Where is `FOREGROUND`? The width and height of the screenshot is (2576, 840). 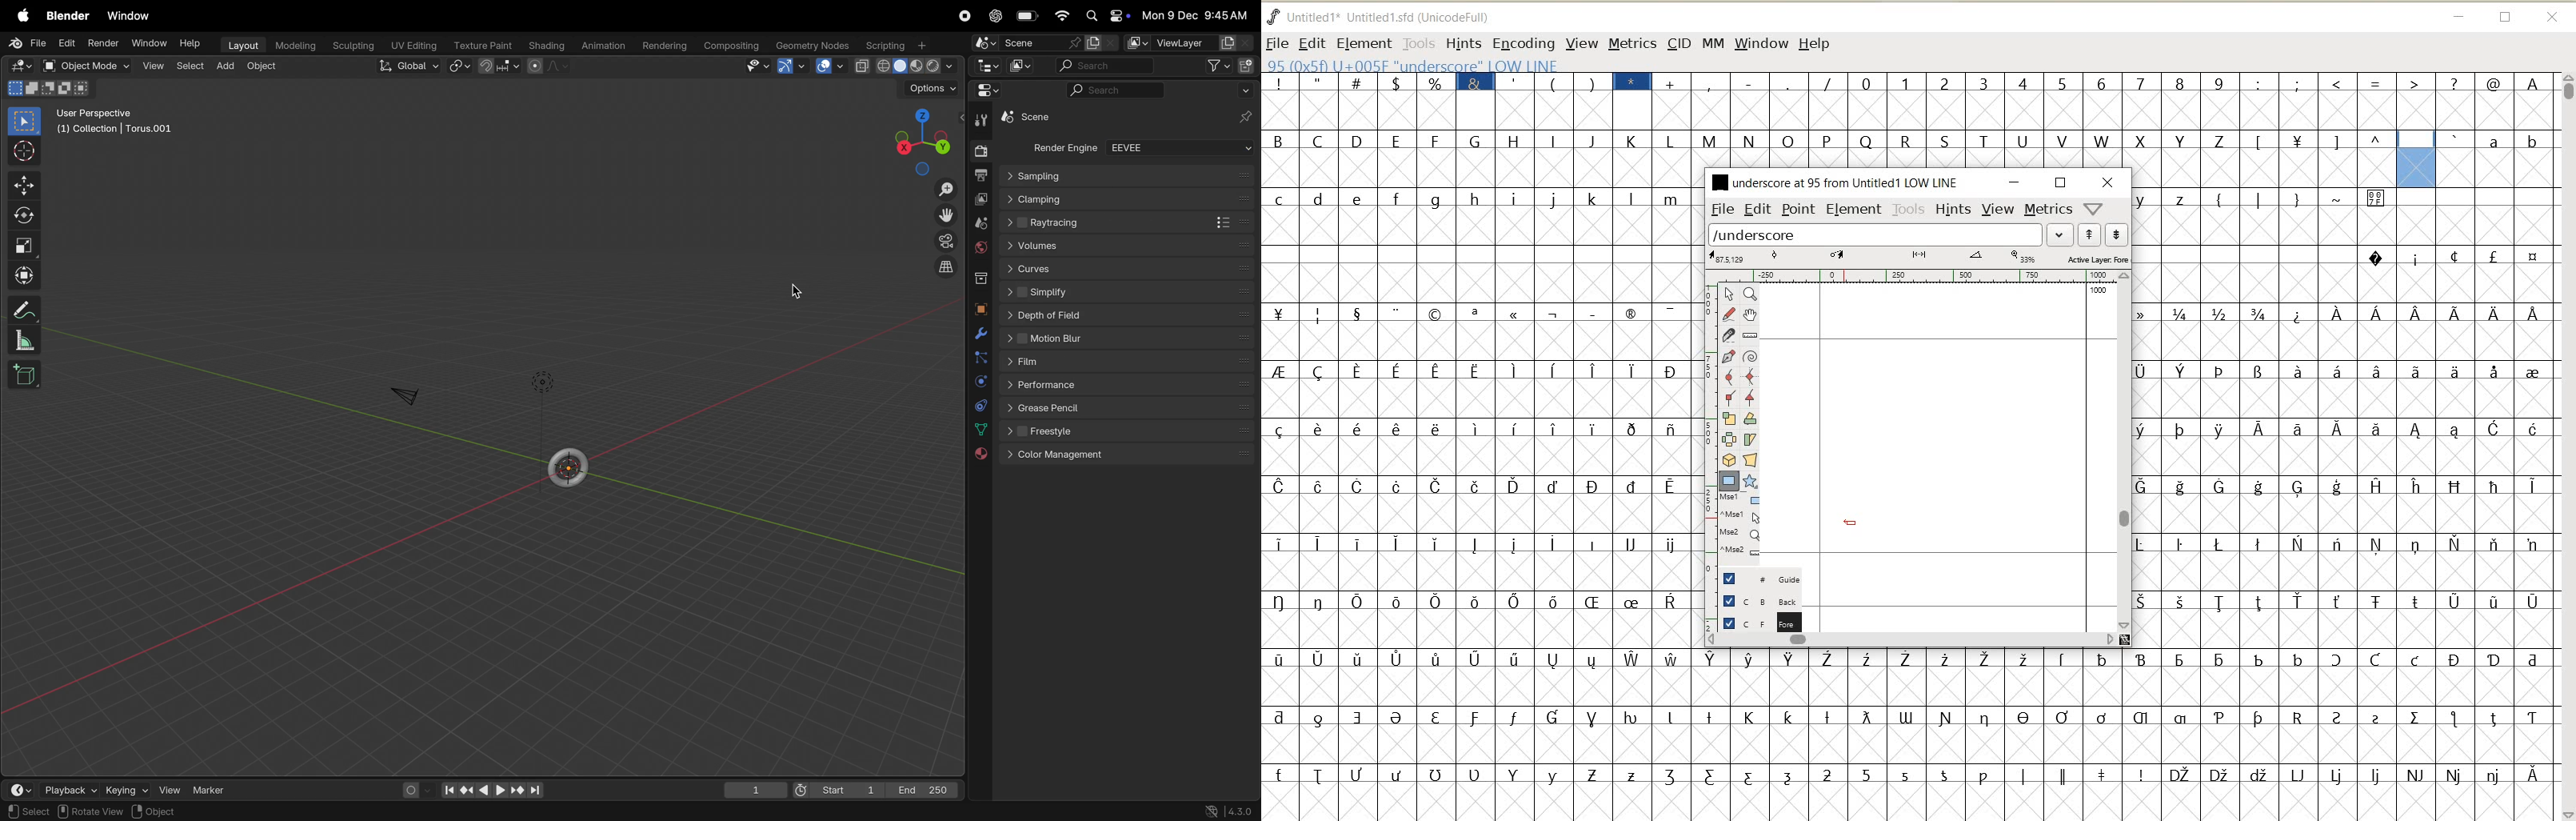 FOREGROUND is located at coordinates (1755, 621).